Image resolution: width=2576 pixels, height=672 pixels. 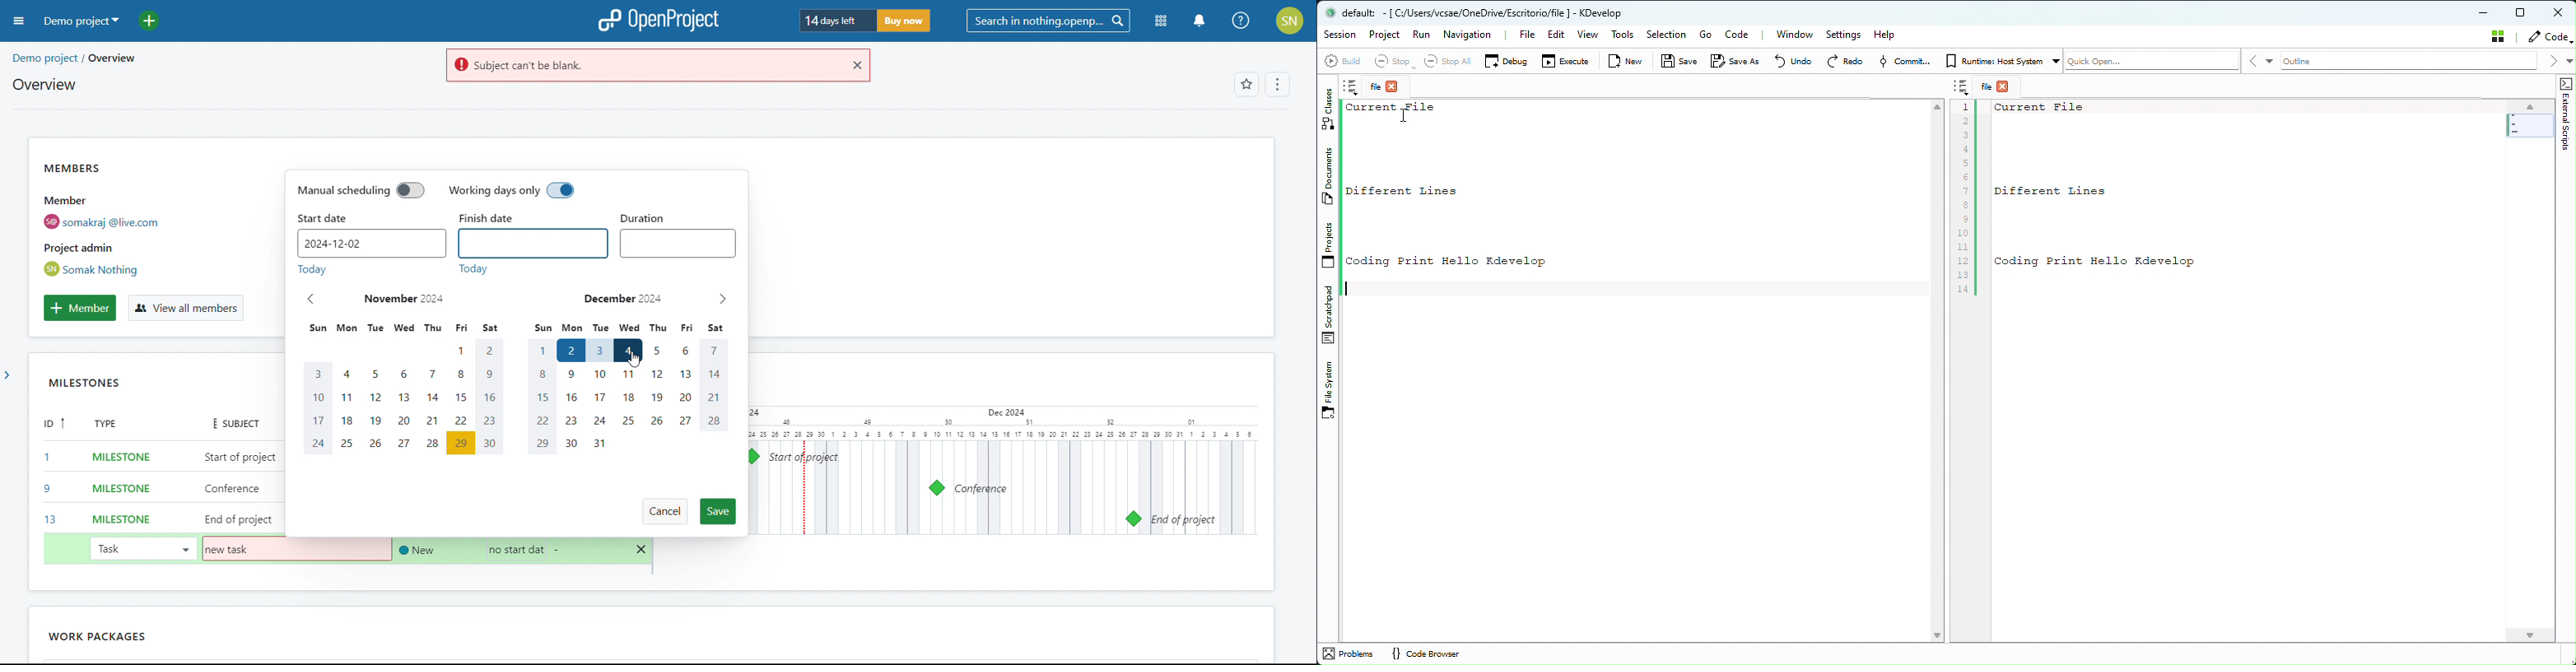 I want to click on demo project, so click(x=80, y=21).